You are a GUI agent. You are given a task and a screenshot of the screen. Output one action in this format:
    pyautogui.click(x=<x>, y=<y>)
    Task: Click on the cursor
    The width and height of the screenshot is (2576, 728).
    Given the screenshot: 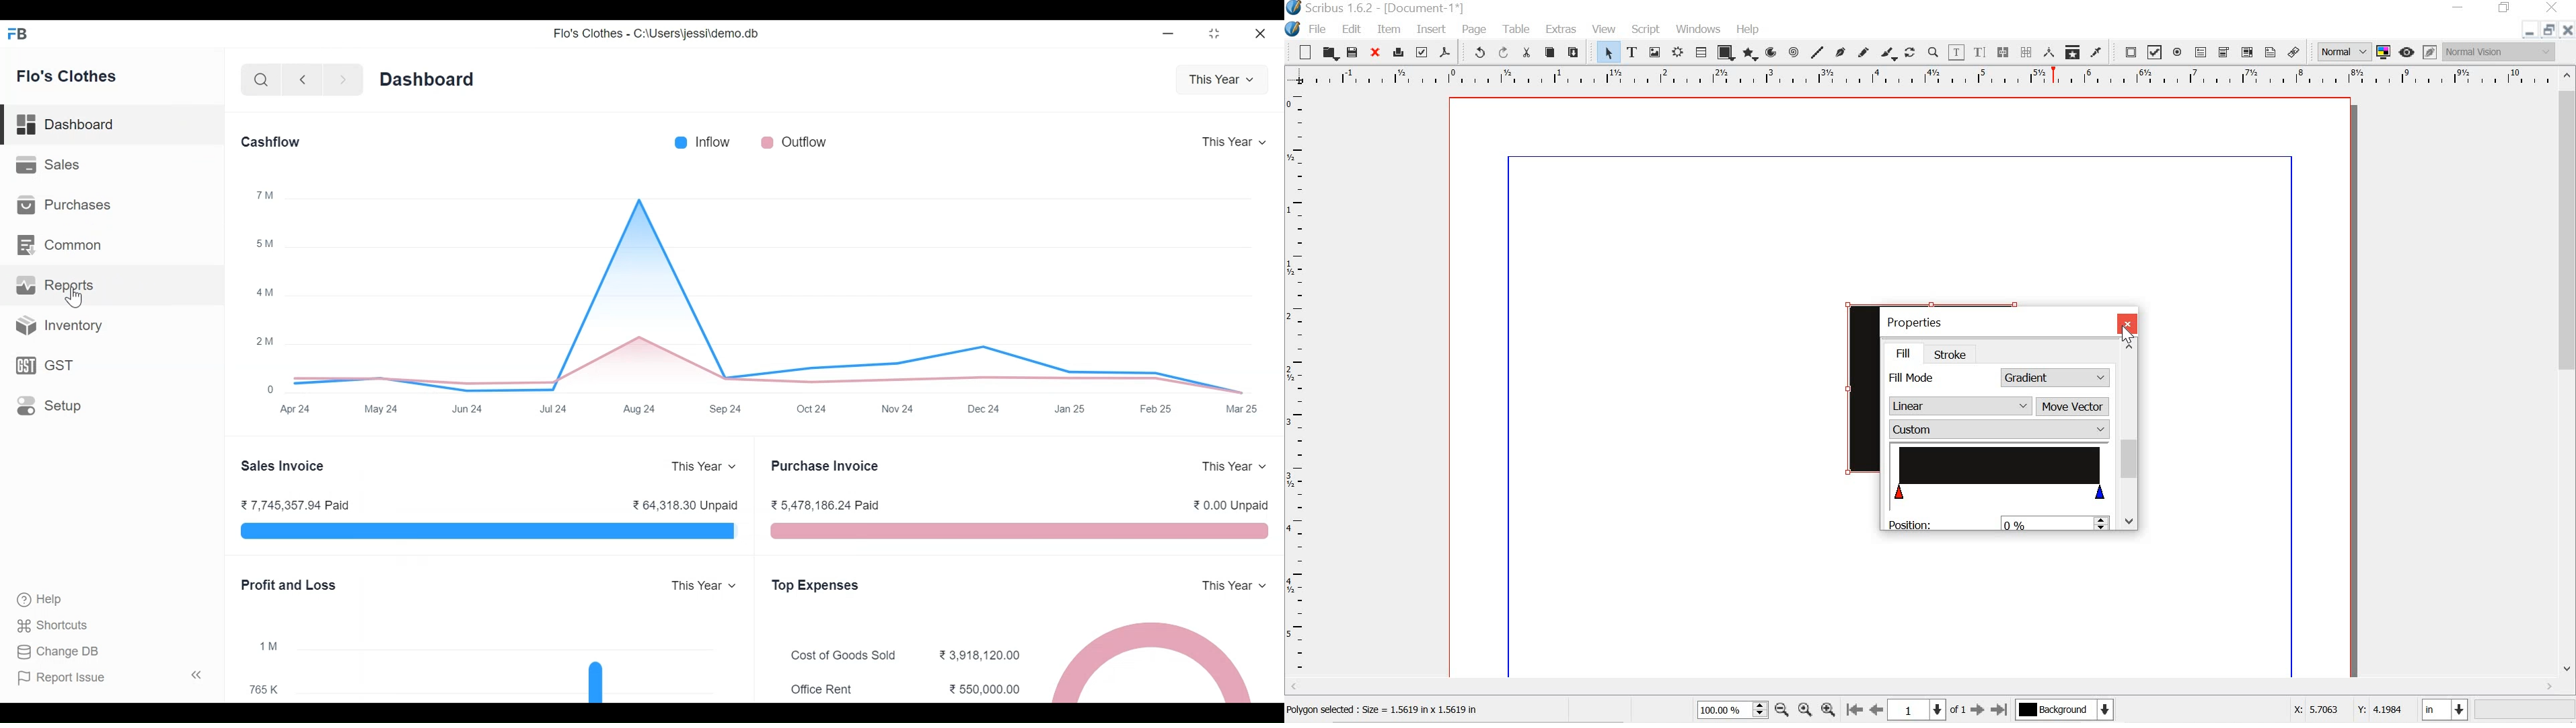 What is the action you would take?
    pyautogui.click(x=76, y=298)
    